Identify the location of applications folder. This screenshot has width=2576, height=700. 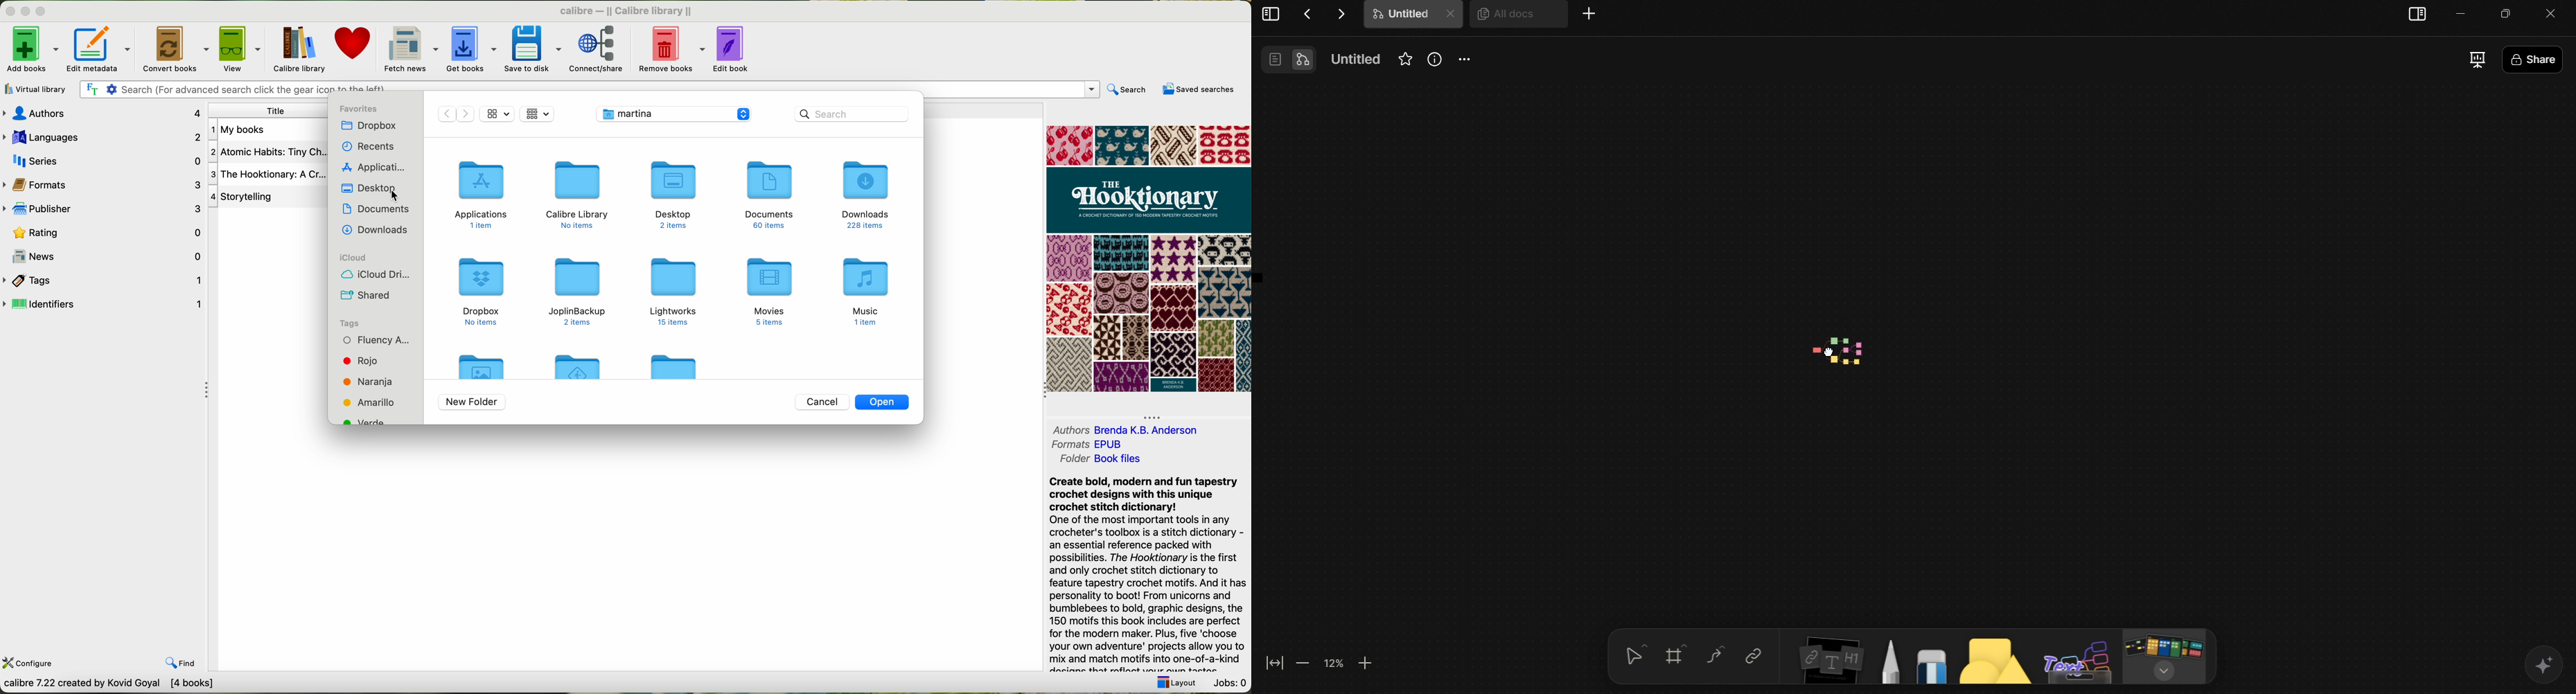
(480, 194).